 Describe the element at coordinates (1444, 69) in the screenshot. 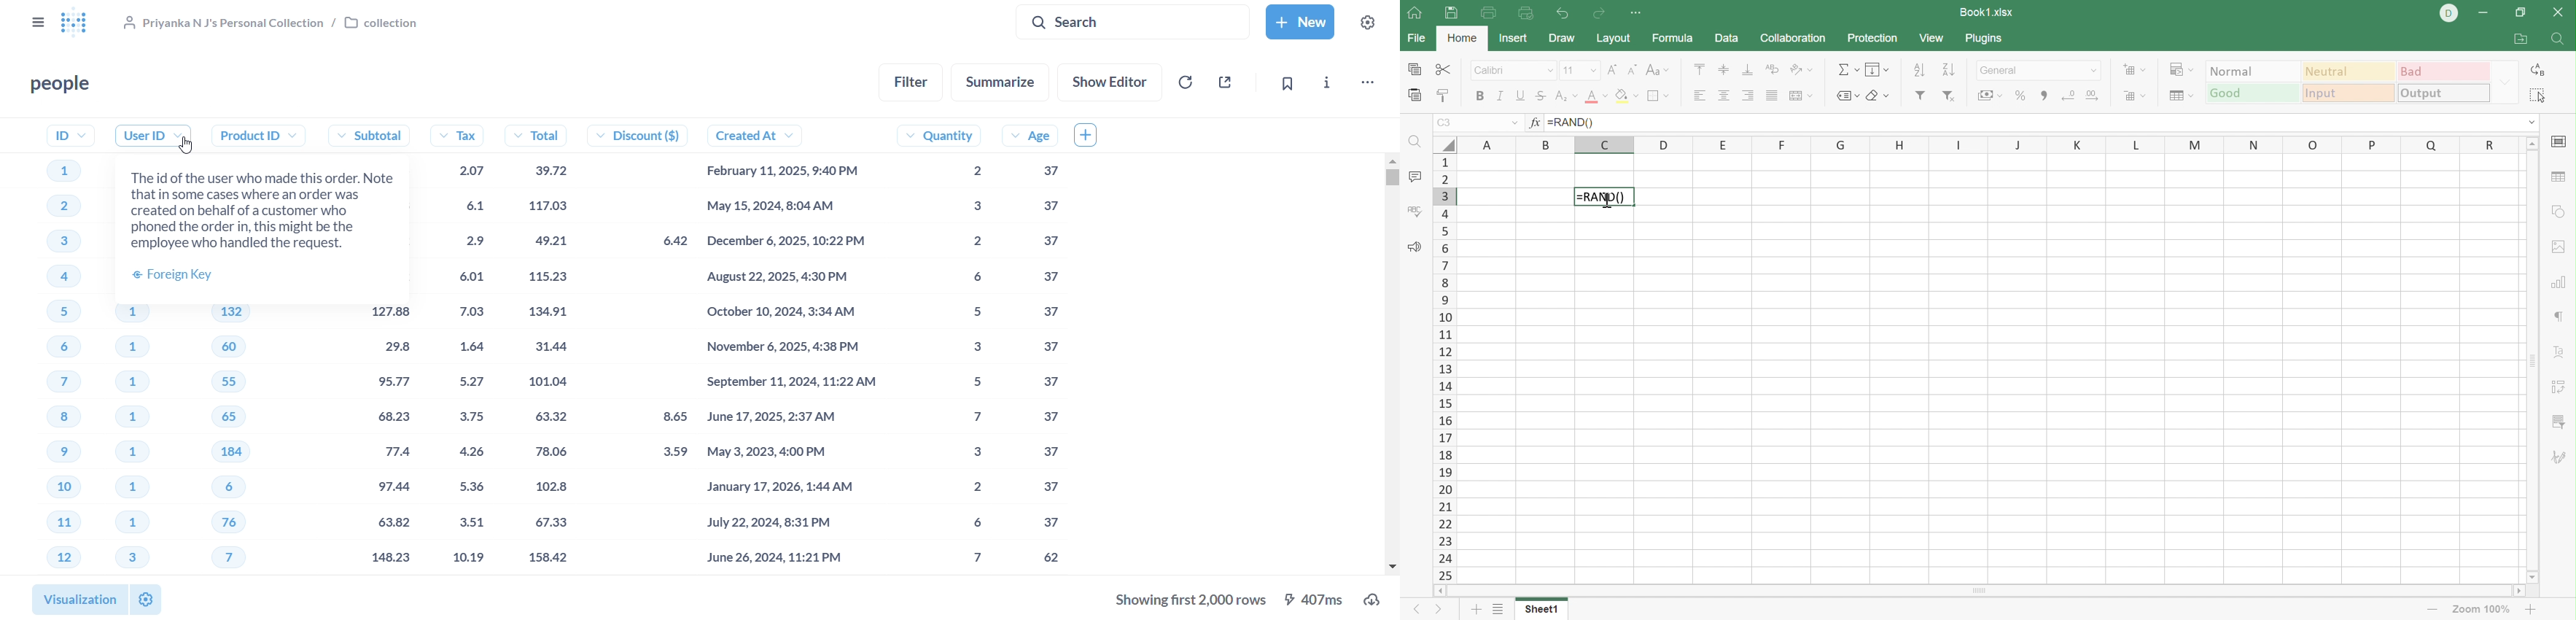

I see `Cut` at that location.